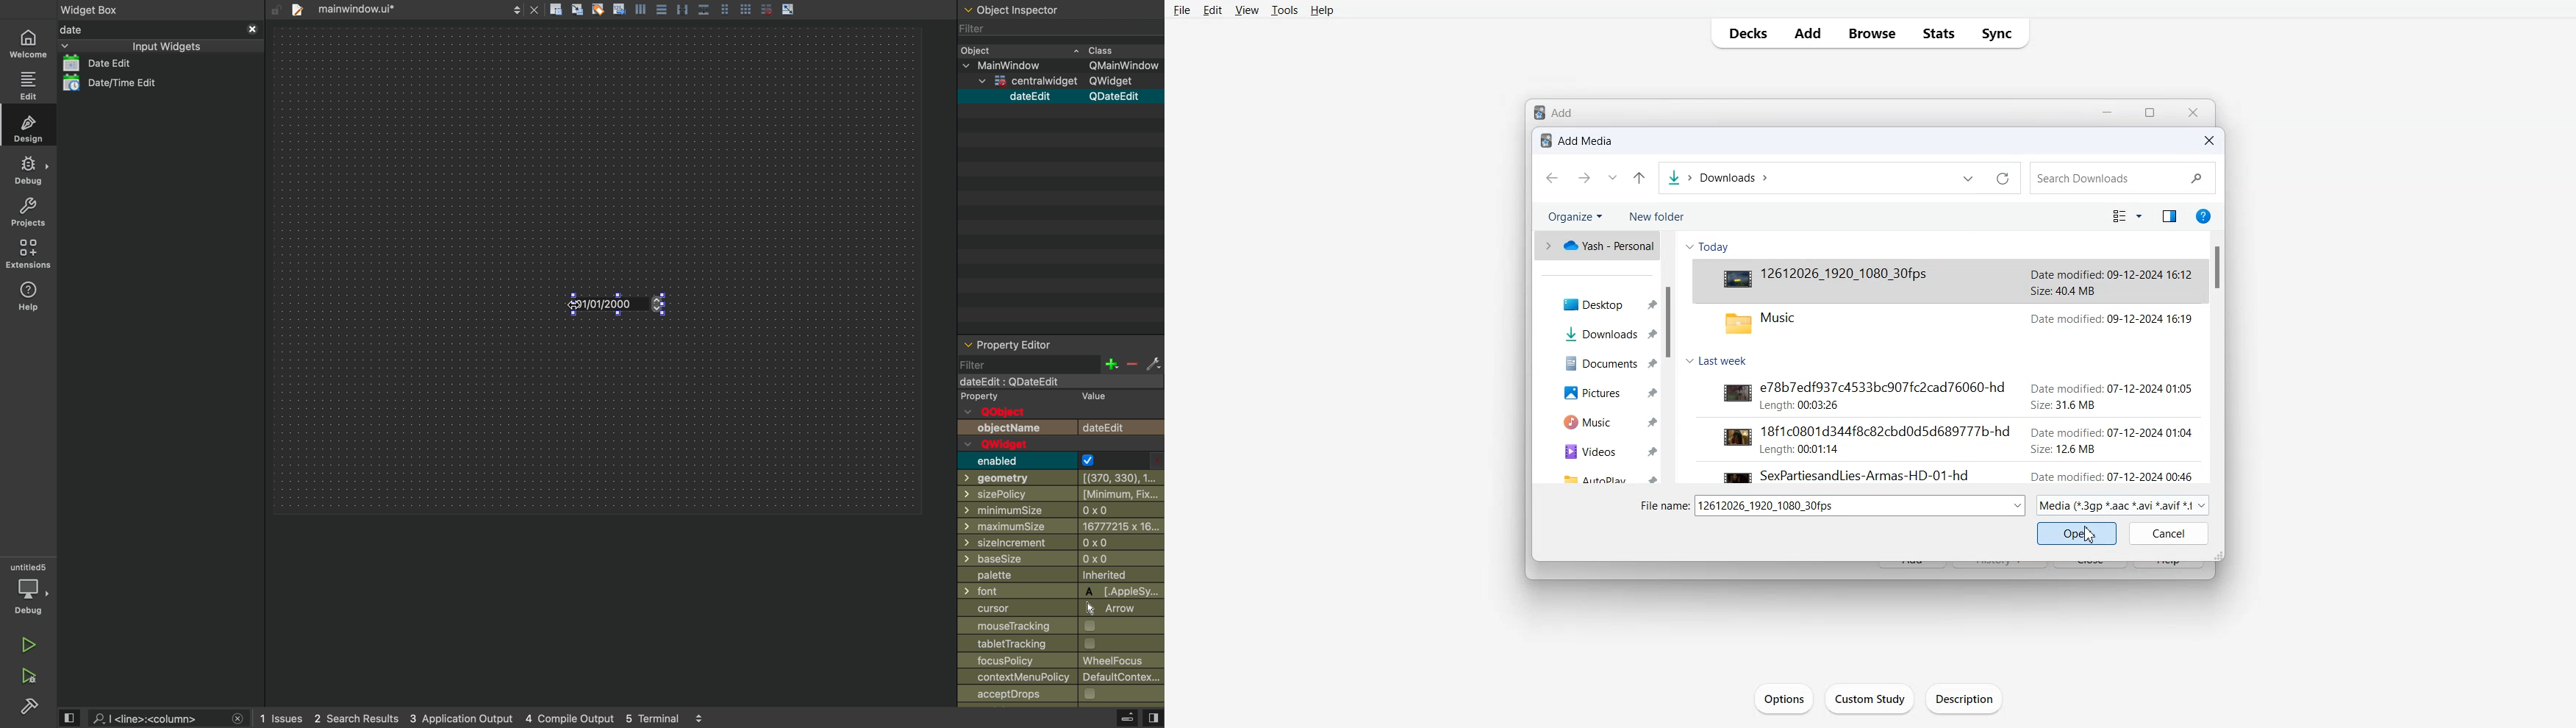 Image resolution: width=2576 pixels, height=728 pixels. Describe the element at coordinates (1153, 717) in the screenshot. I see `view` at that location.